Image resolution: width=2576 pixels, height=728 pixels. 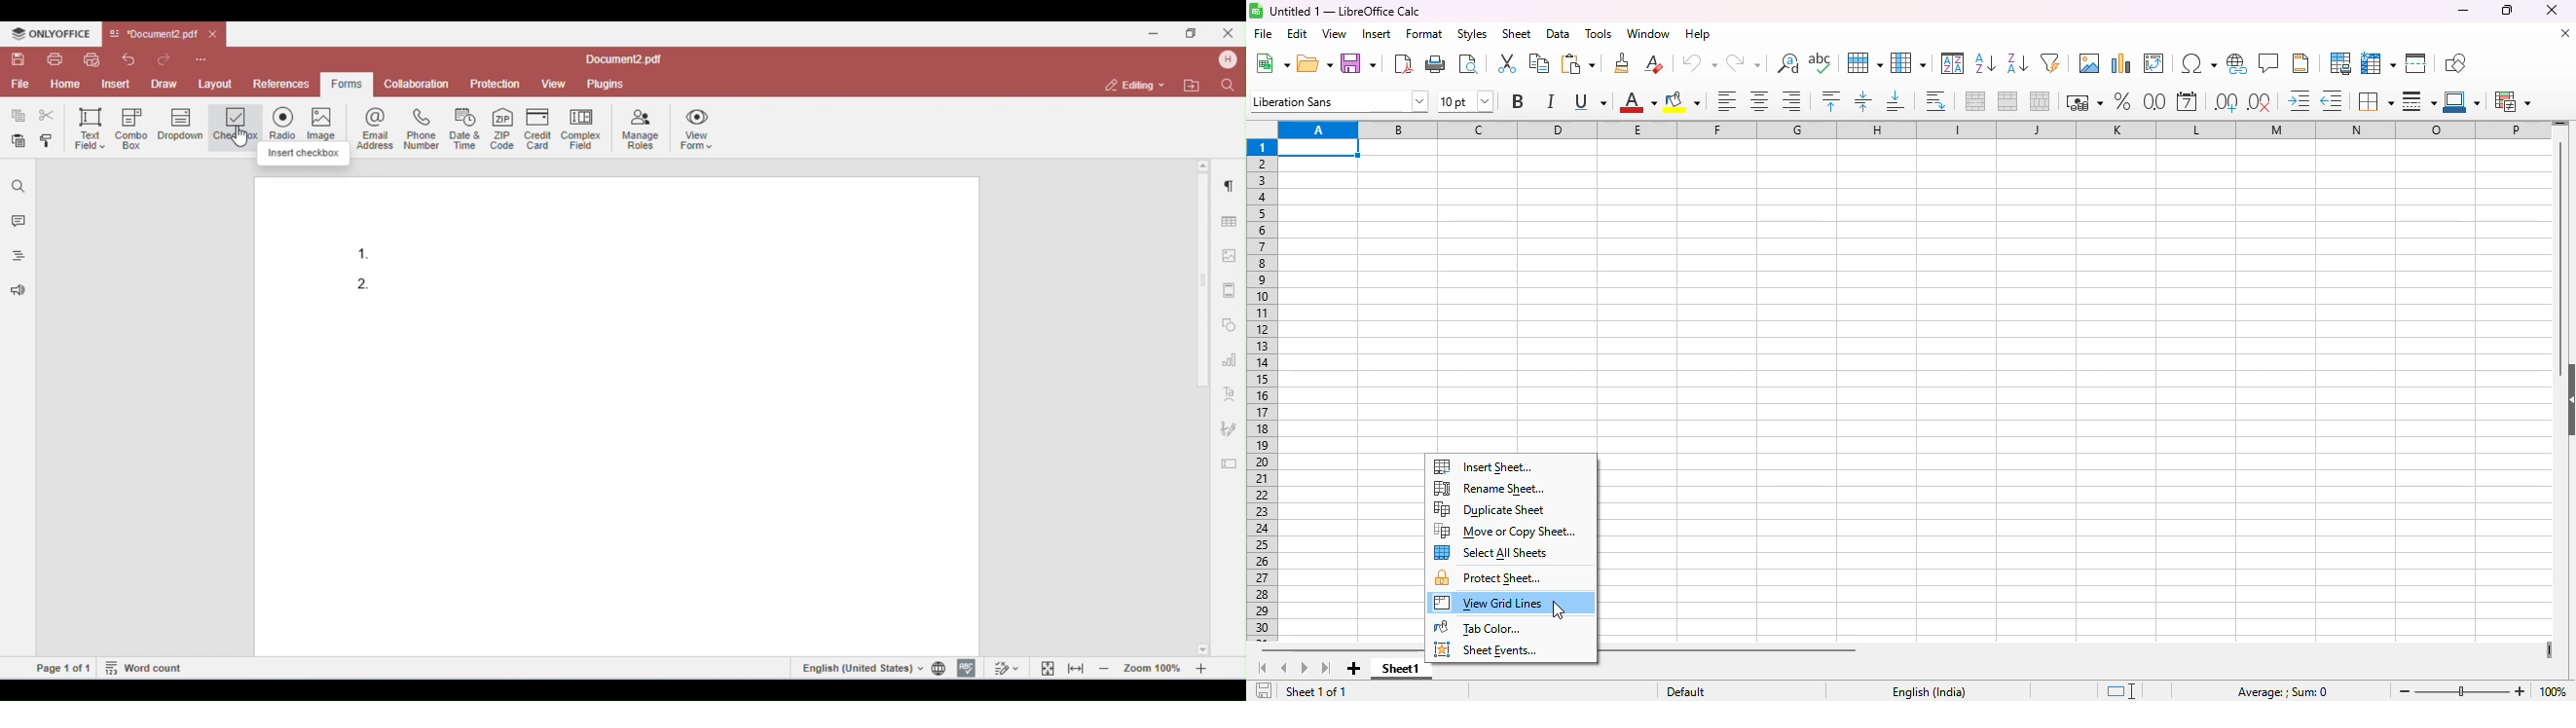 I want to click on show, so click(x=2567, y=400).